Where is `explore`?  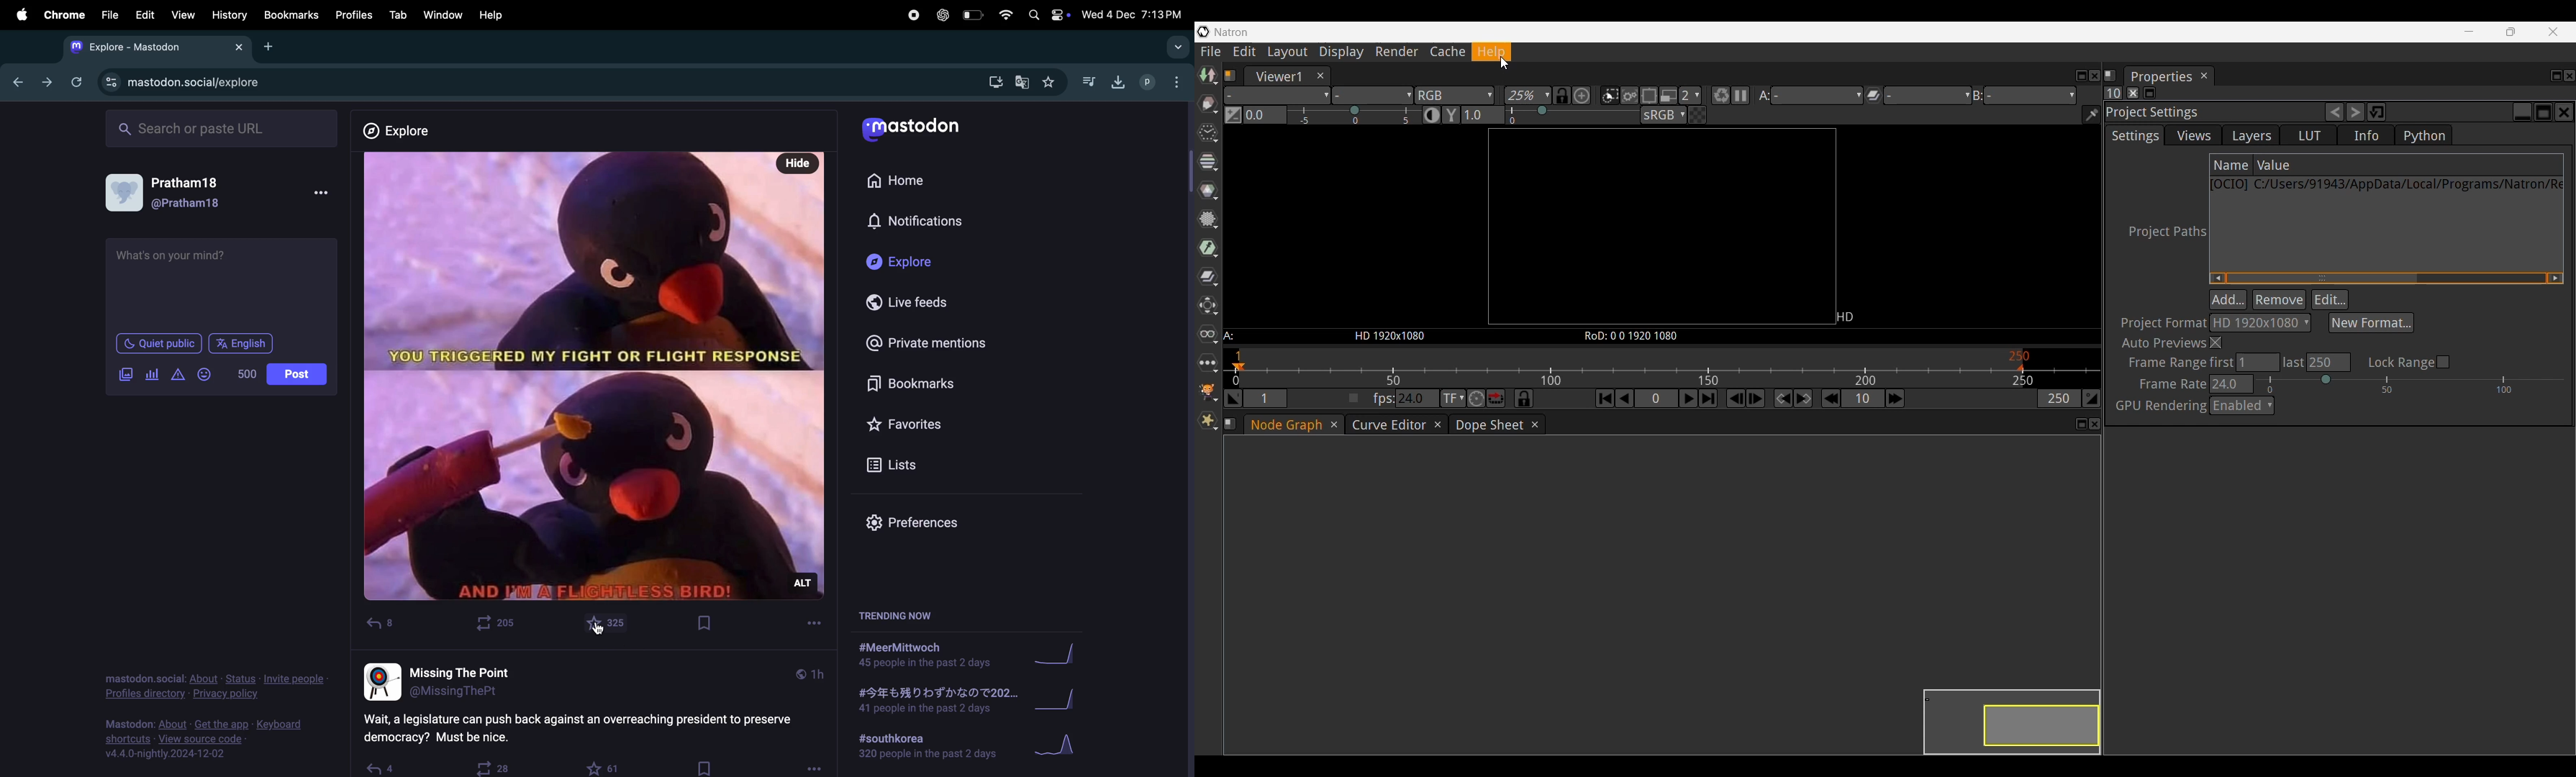
explore is located at coordinates (403, 132).